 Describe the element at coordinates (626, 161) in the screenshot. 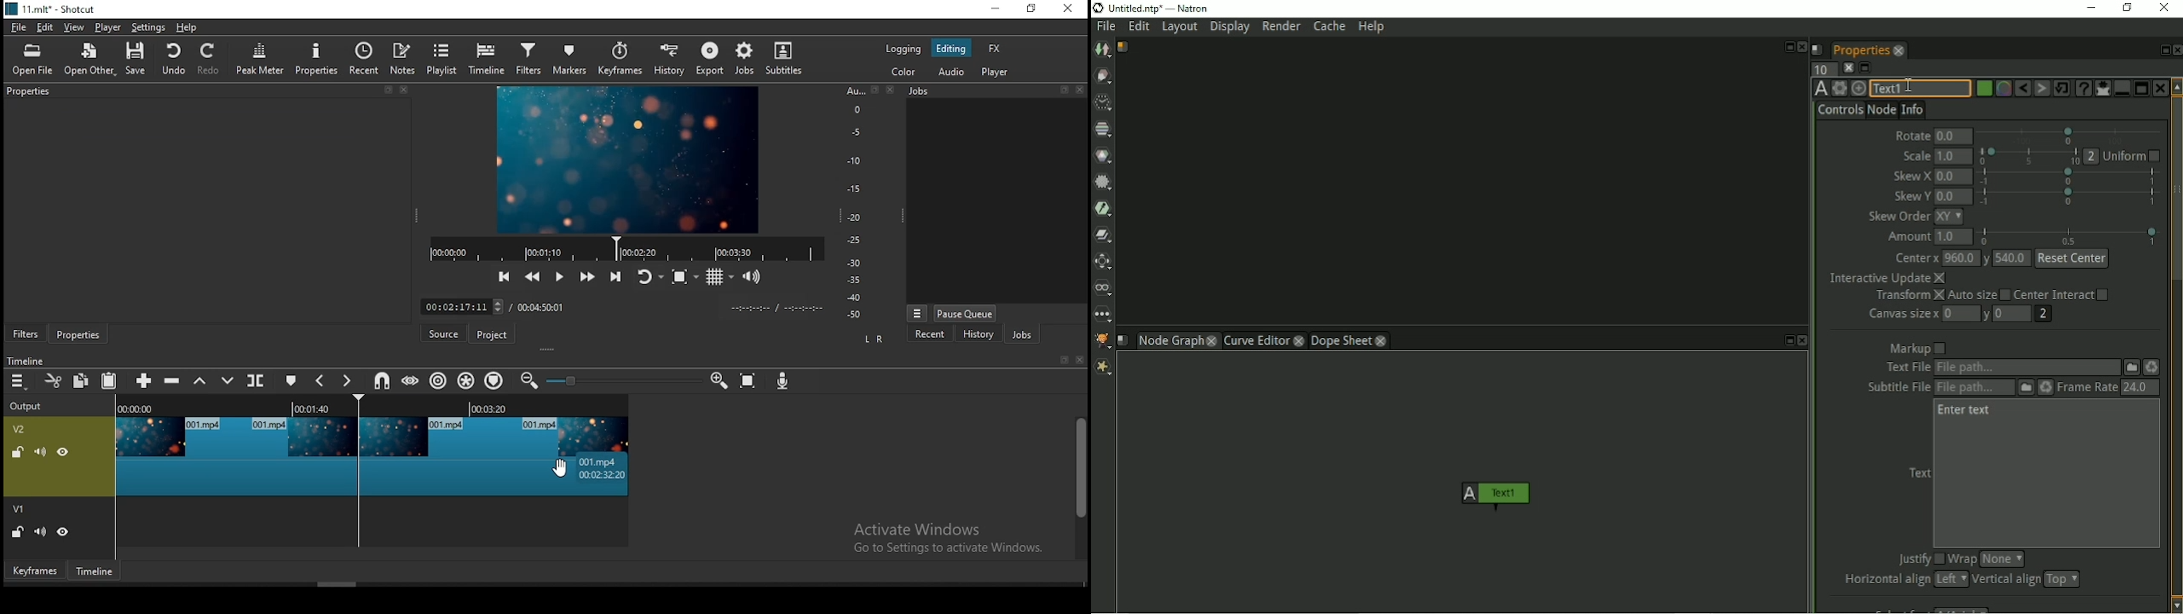

I see `video preview` at that location.